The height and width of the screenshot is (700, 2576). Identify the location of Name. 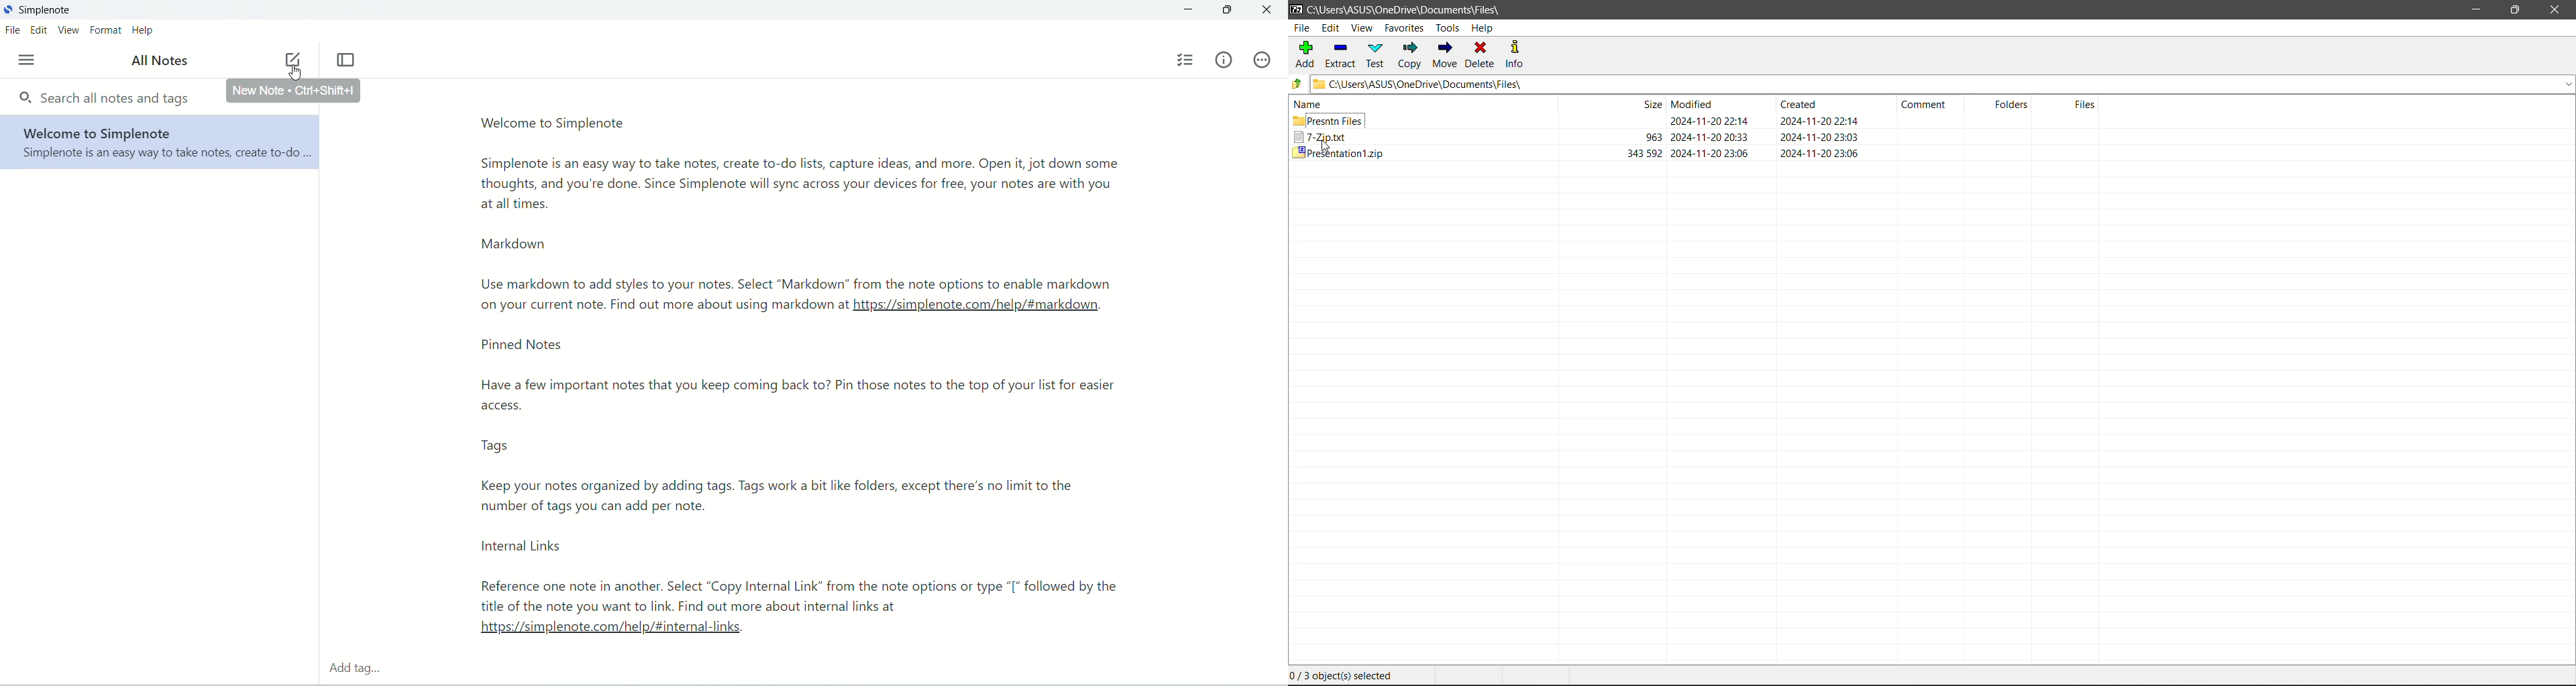
(1311, 103).